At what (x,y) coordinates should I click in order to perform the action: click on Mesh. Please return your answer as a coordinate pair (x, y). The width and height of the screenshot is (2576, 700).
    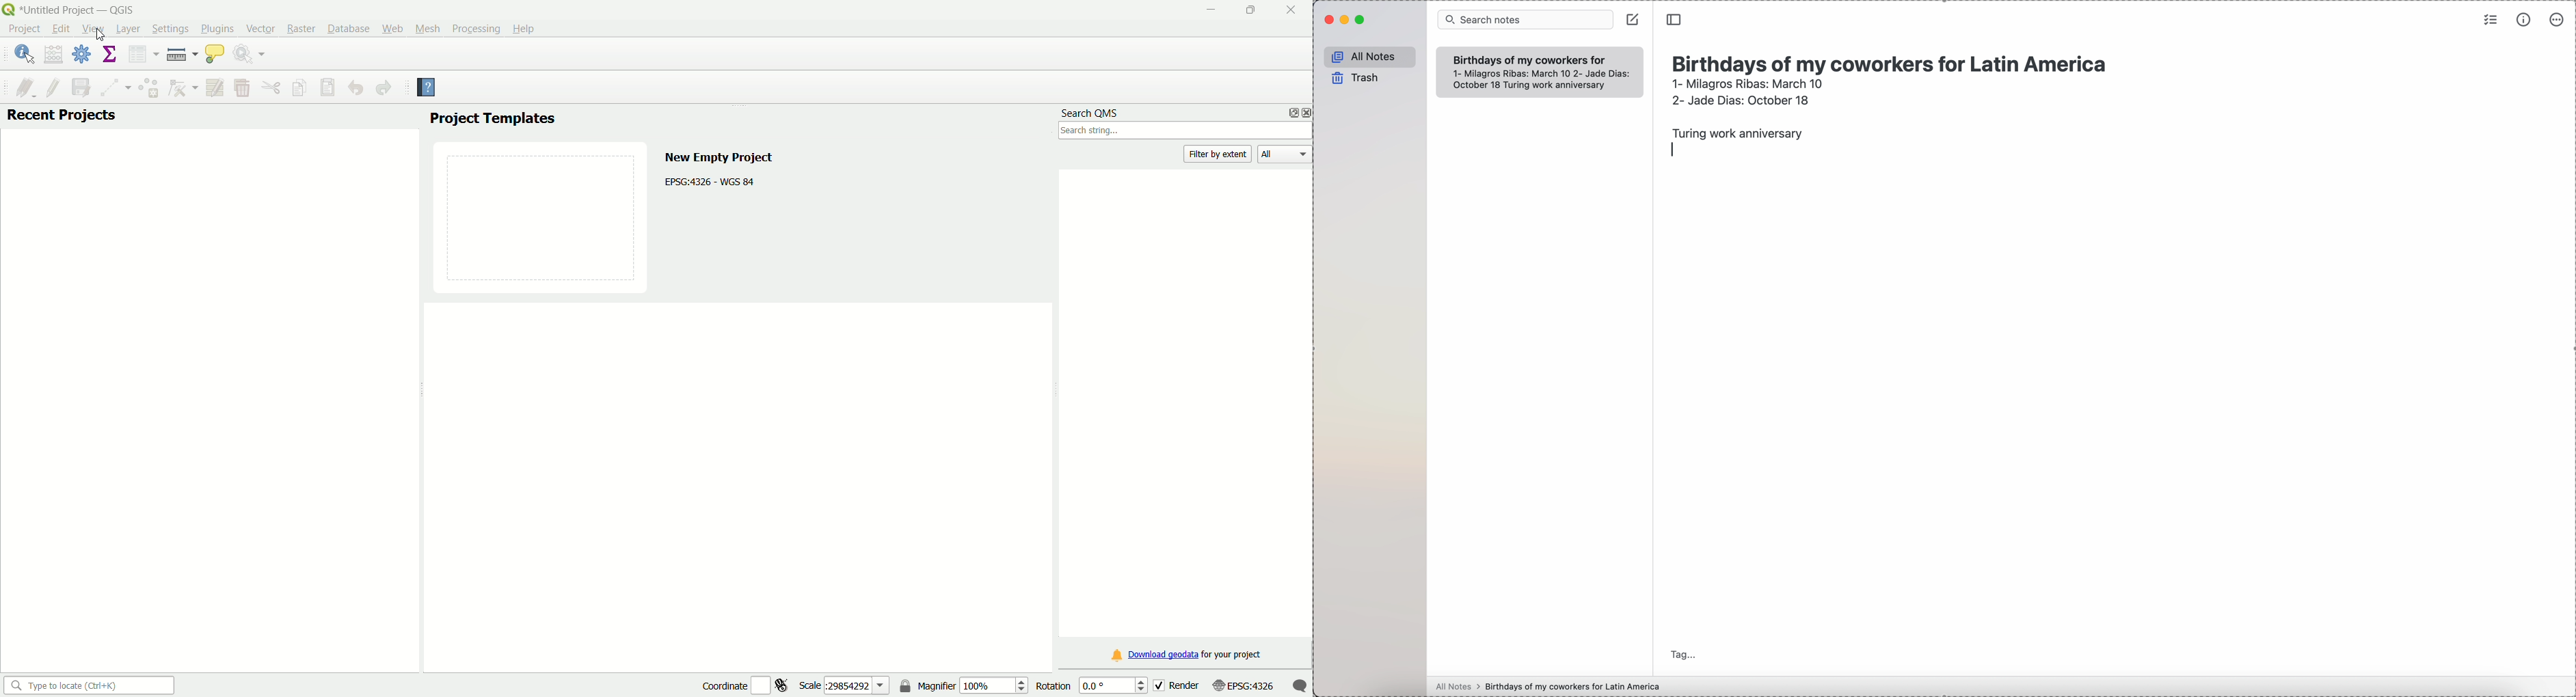
    Looking at the image, I should click on (426, 28).